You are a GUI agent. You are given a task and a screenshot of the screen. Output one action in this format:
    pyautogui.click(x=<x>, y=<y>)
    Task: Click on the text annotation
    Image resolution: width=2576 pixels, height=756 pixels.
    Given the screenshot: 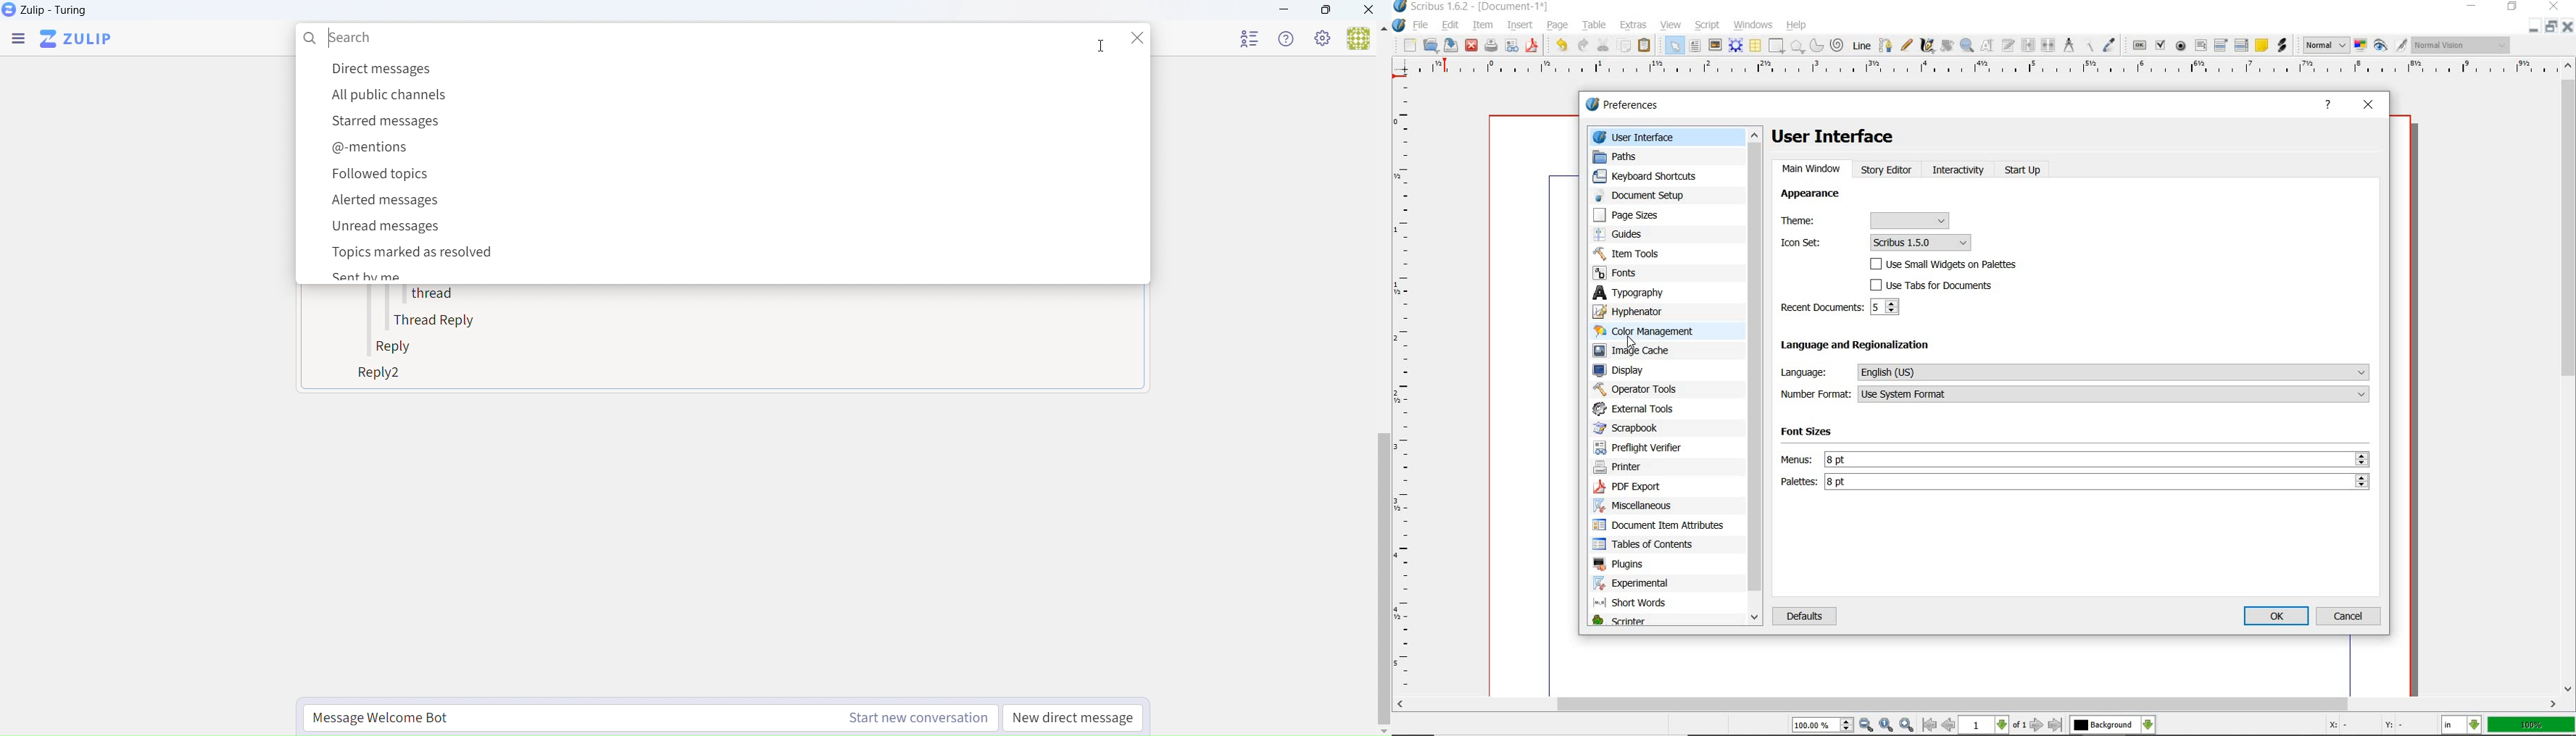 What is the action you would take?
    pyautogui.click(x=2261, y=46)
    